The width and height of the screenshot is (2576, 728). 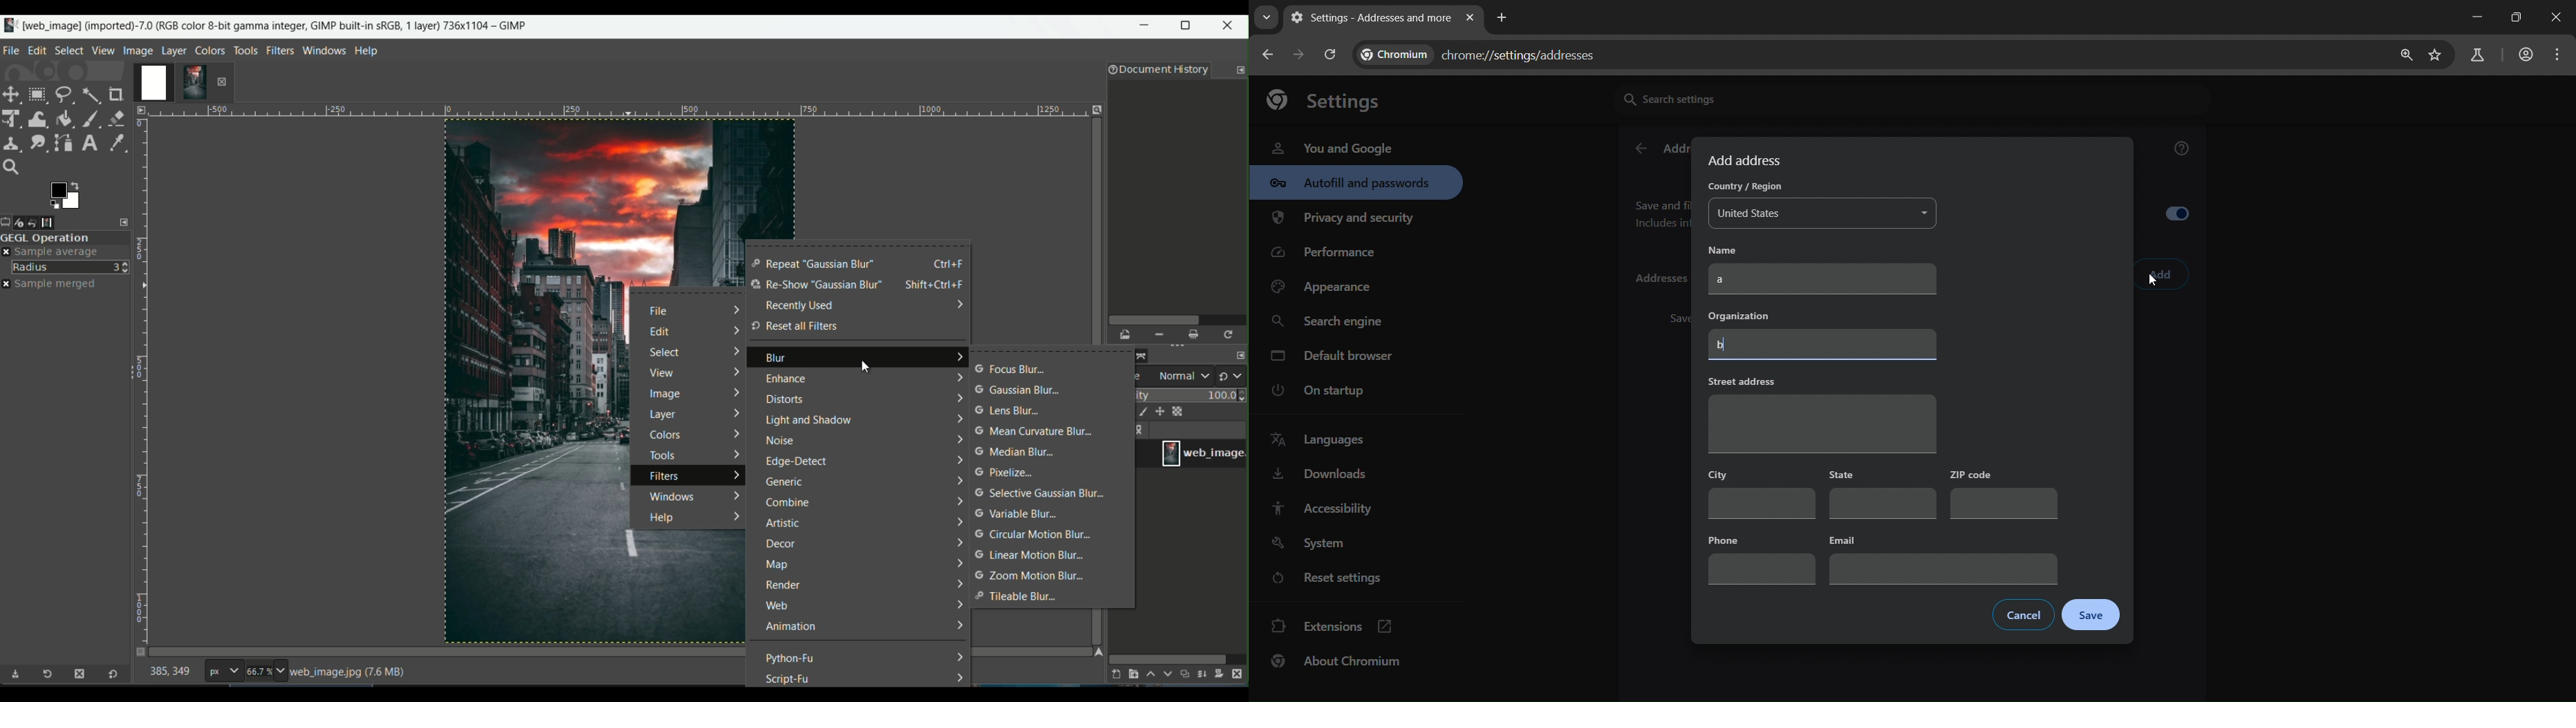 I want to click on maximize or restore, so click(x=1190, y=25).